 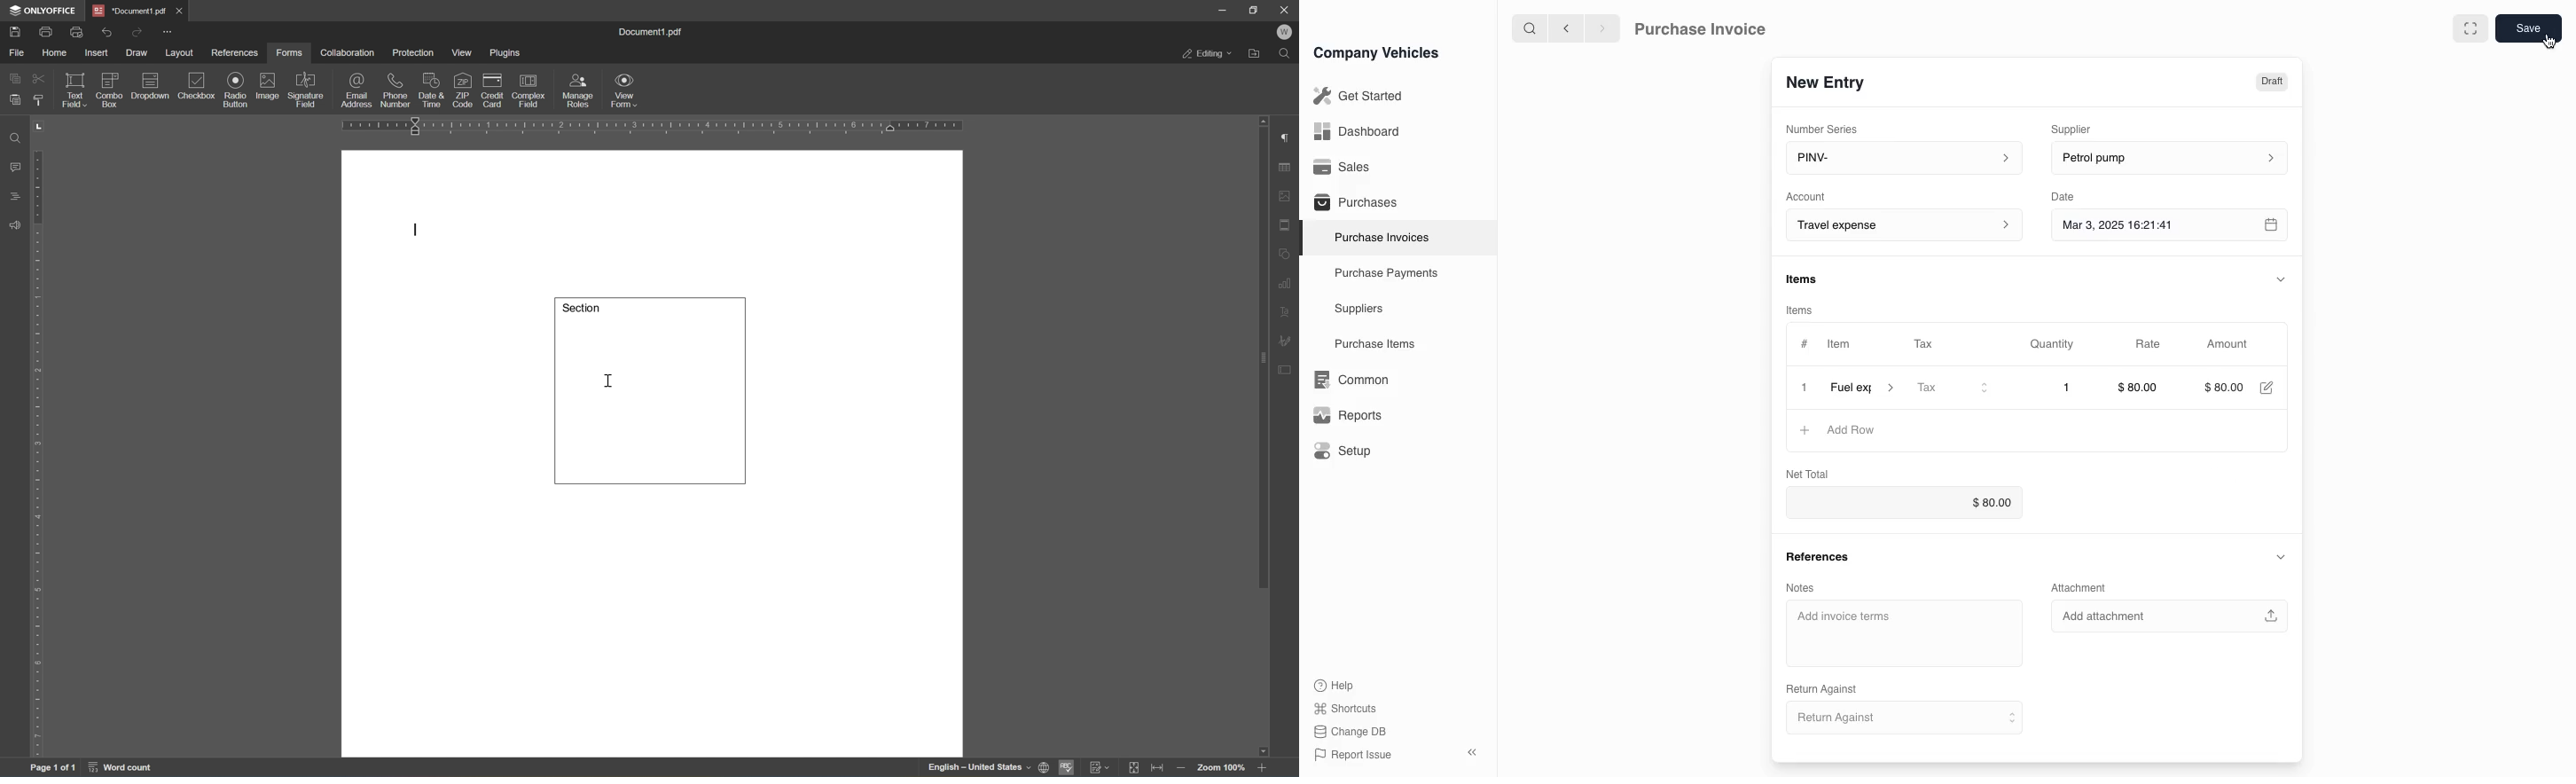 What do you see at coordinates (1820, 556) in the screenshot?
I see `References` at bounding box center [1820, 556].